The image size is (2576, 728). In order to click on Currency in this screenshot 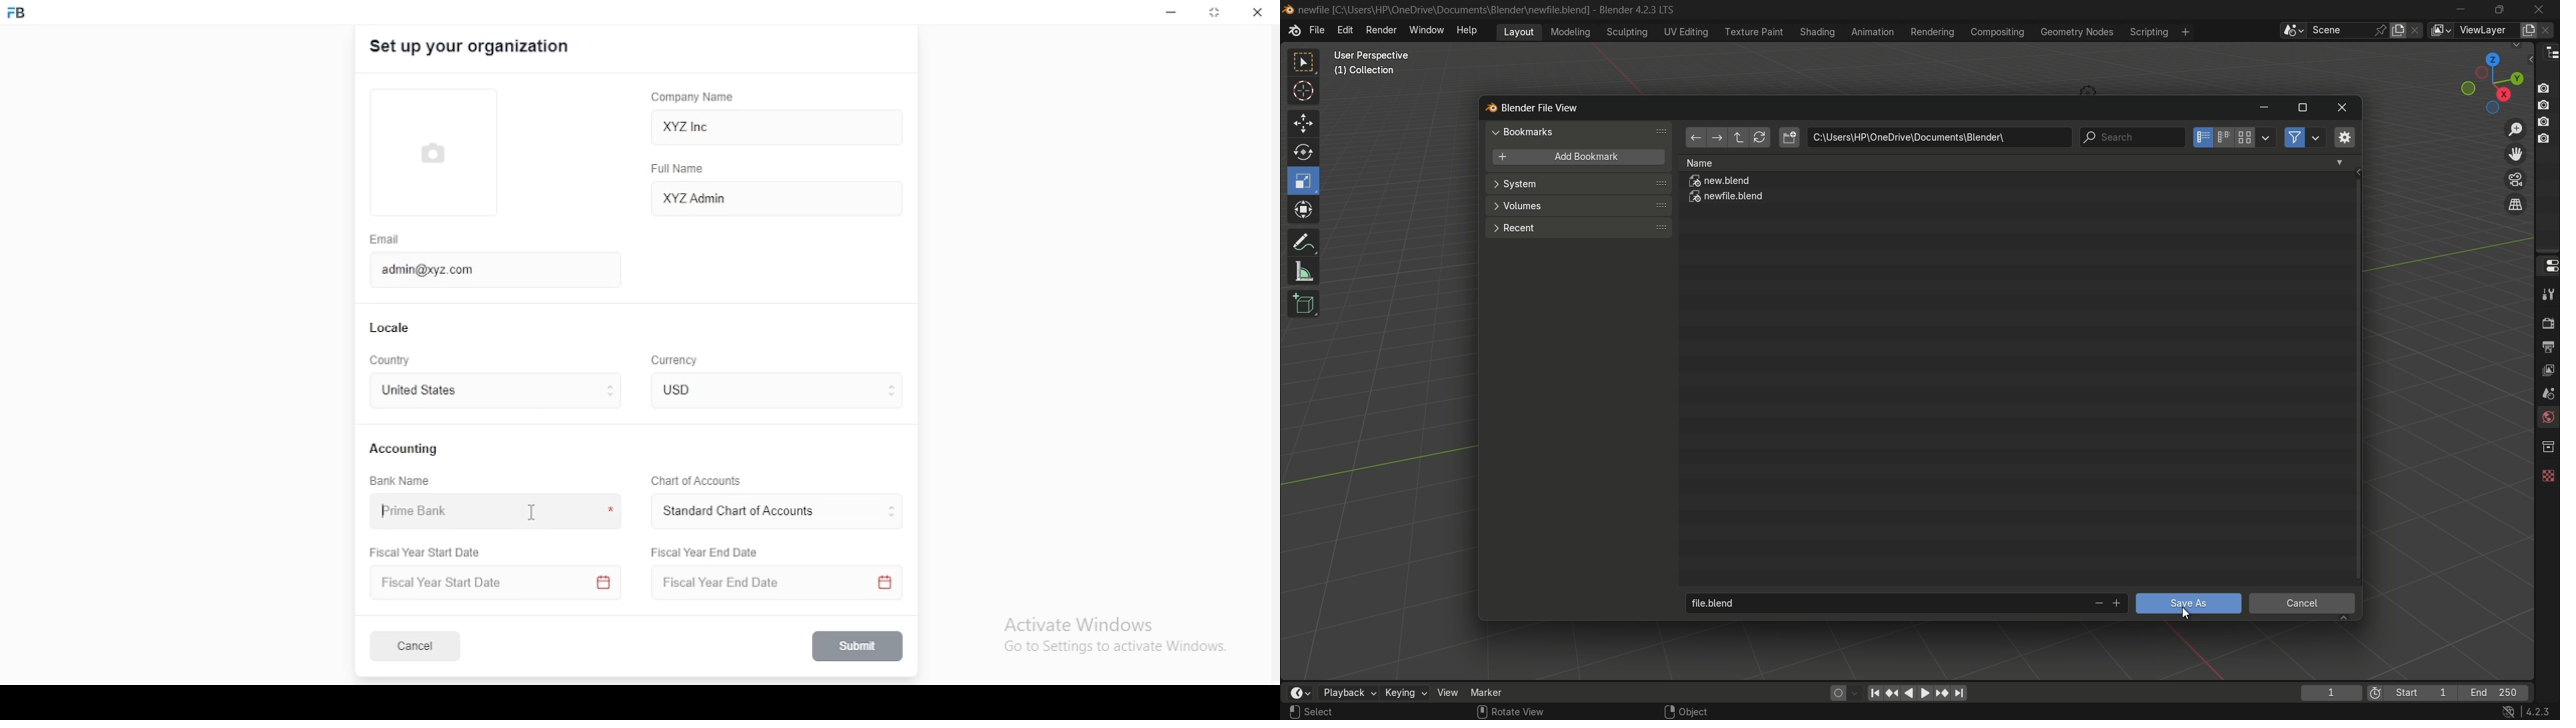, I will do `click(675, 361)`.